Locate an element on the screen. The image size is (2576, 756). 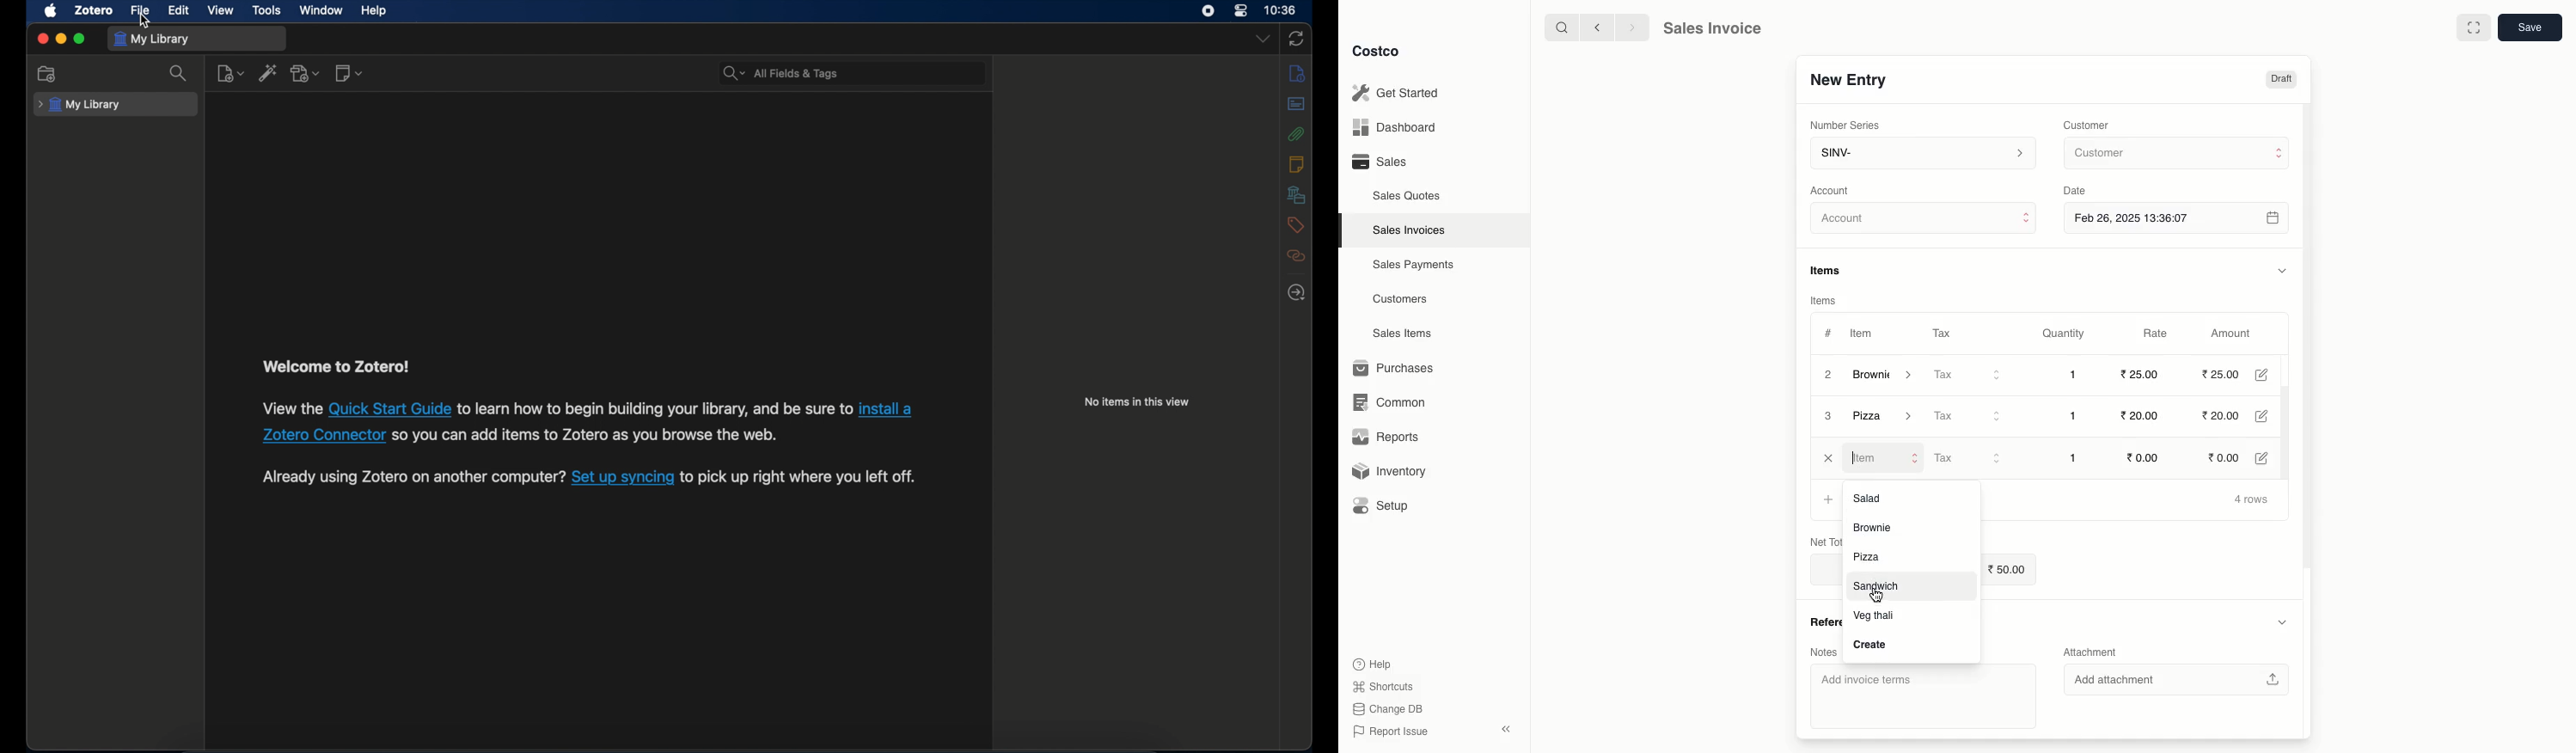
Back is located at coordinates (1595, 28).